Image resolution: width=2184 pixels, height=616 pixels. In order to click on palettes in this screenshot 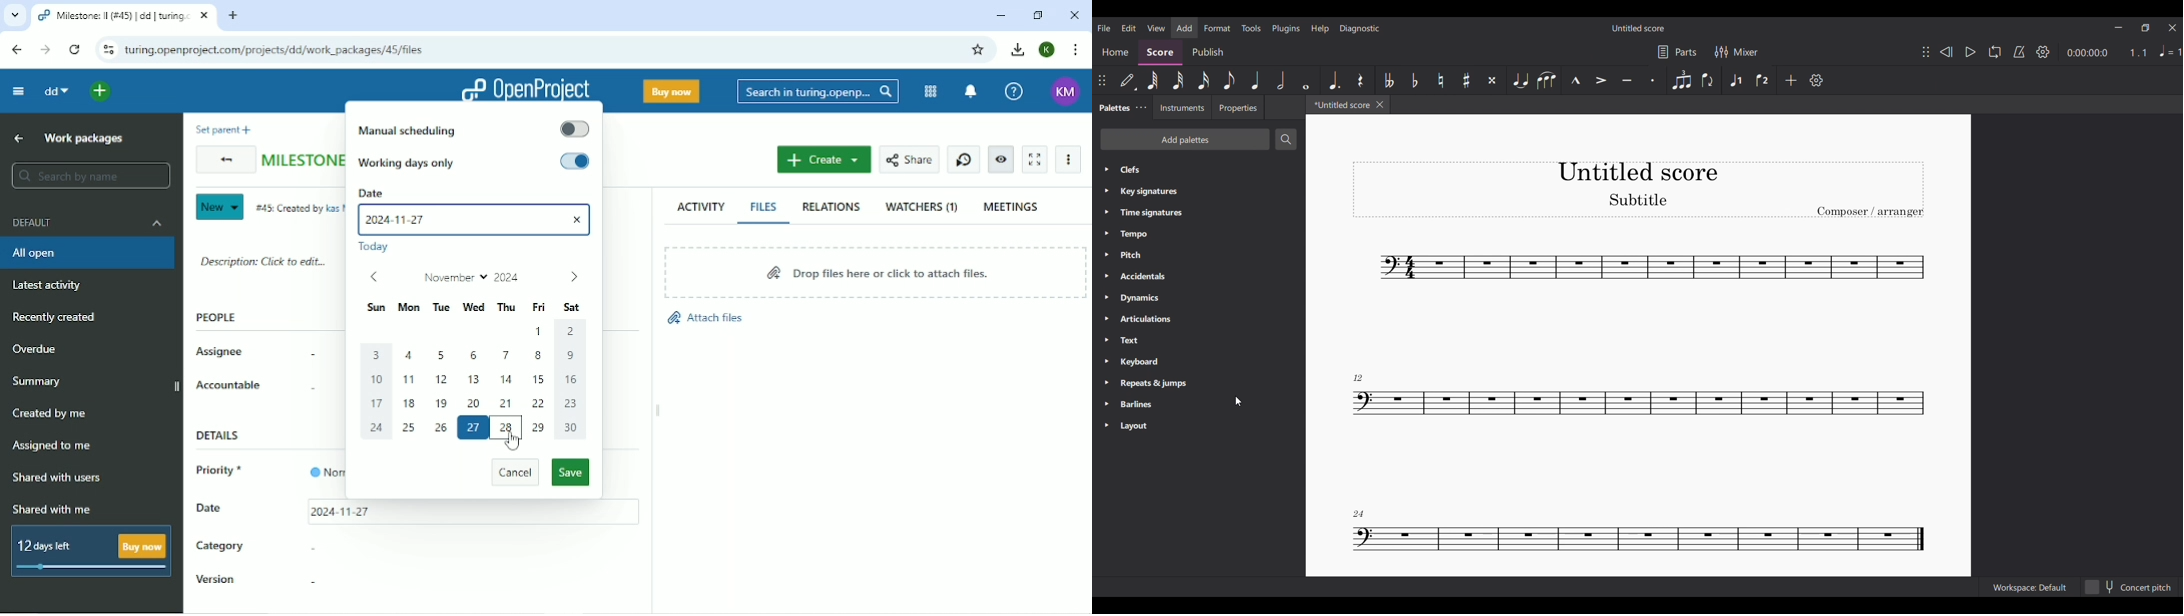, I will do `click(1122, 109)`.